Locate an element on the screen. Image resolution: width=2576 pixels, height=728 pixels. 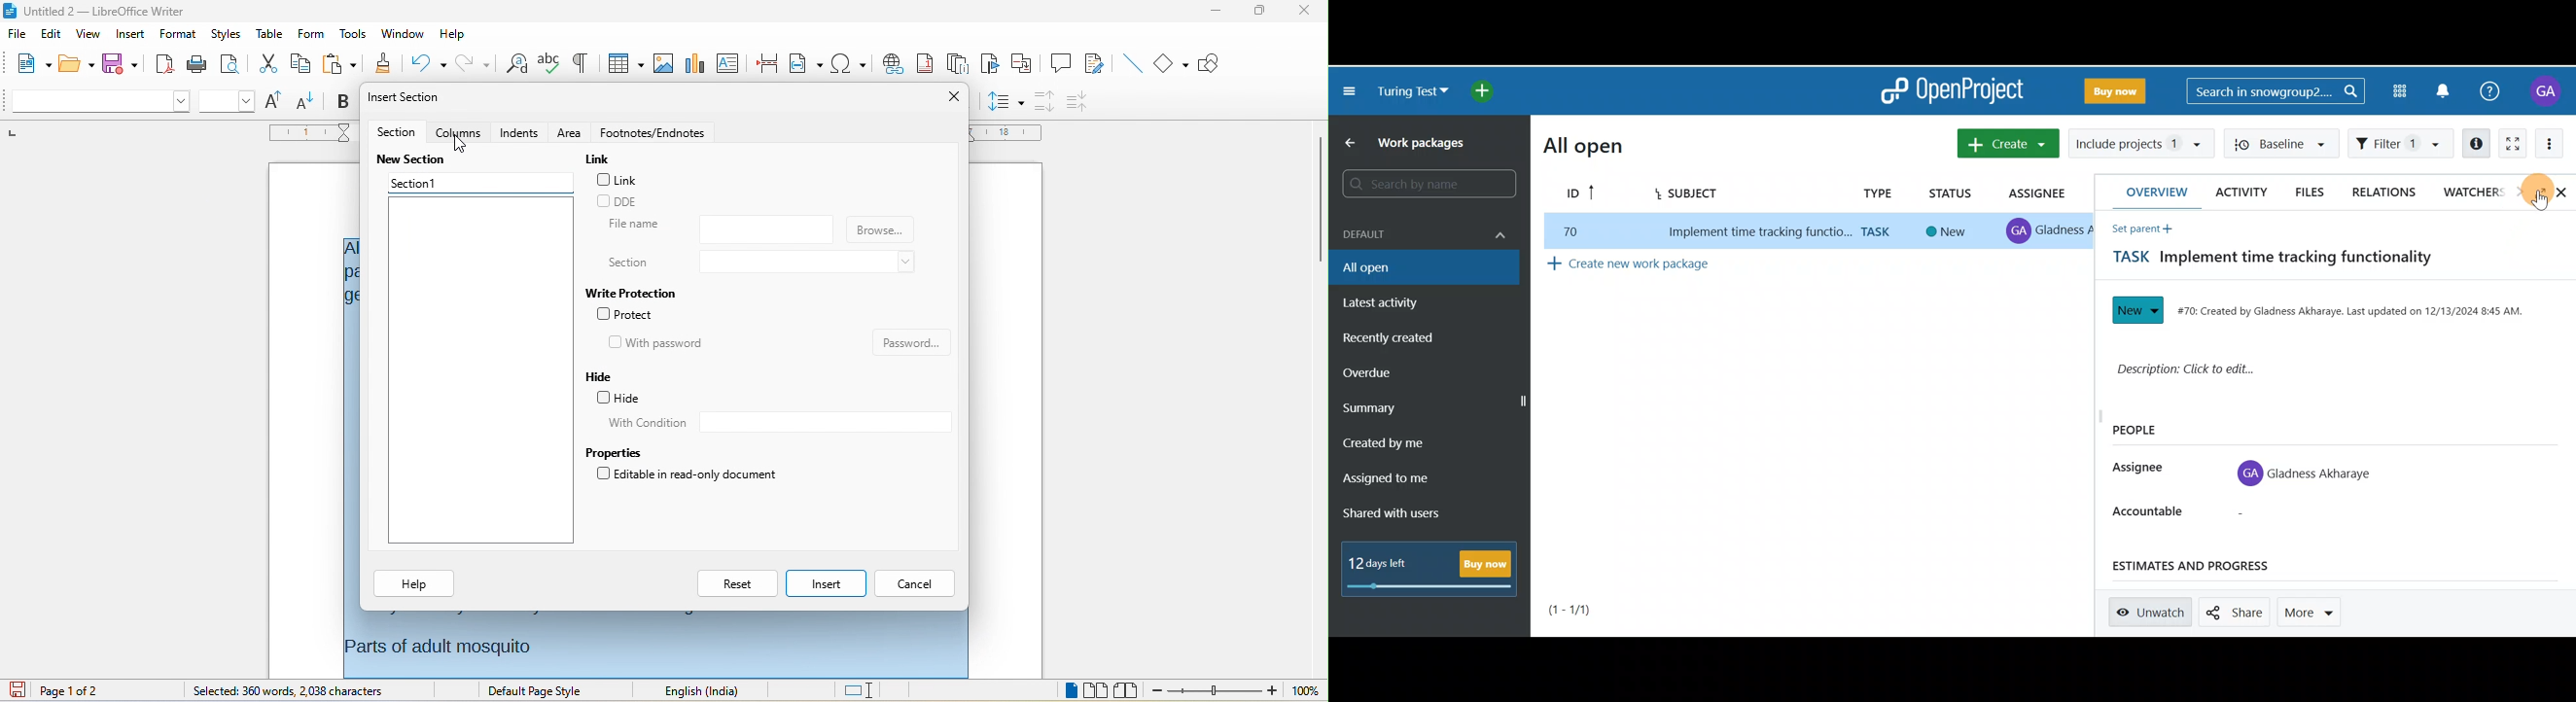
increase paragraph spacing is located at coordinates (1045, 102).